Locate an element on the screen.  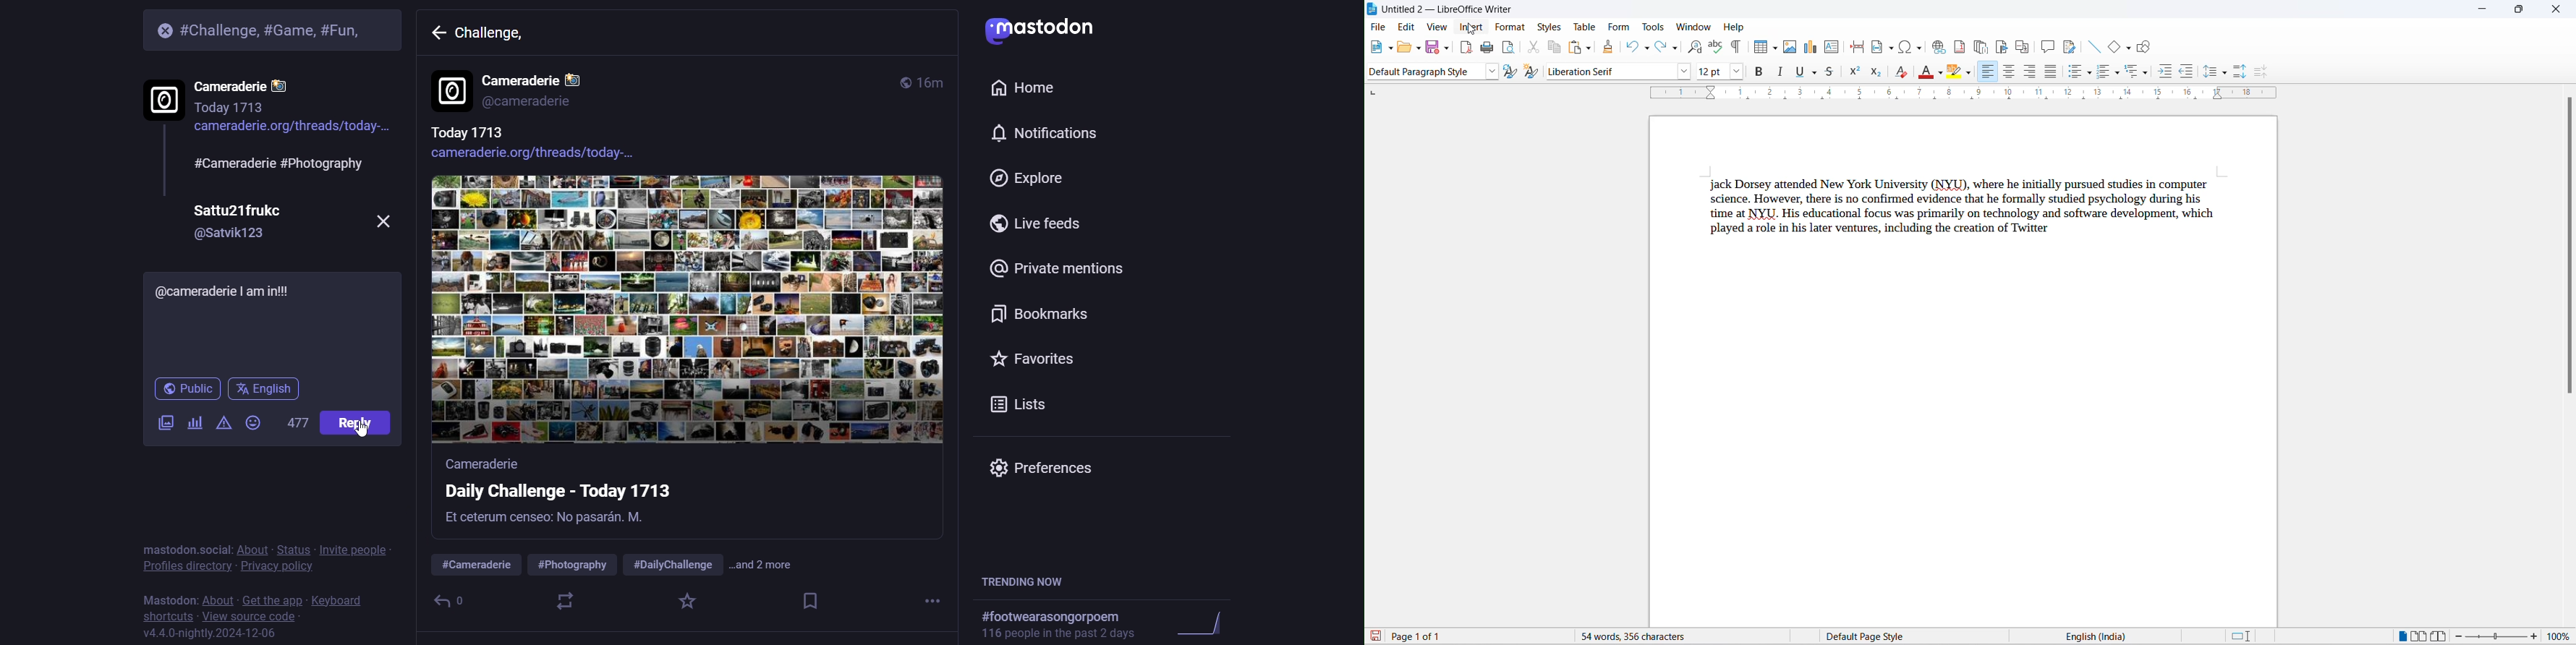
view is located at coordinates (1438, 27).